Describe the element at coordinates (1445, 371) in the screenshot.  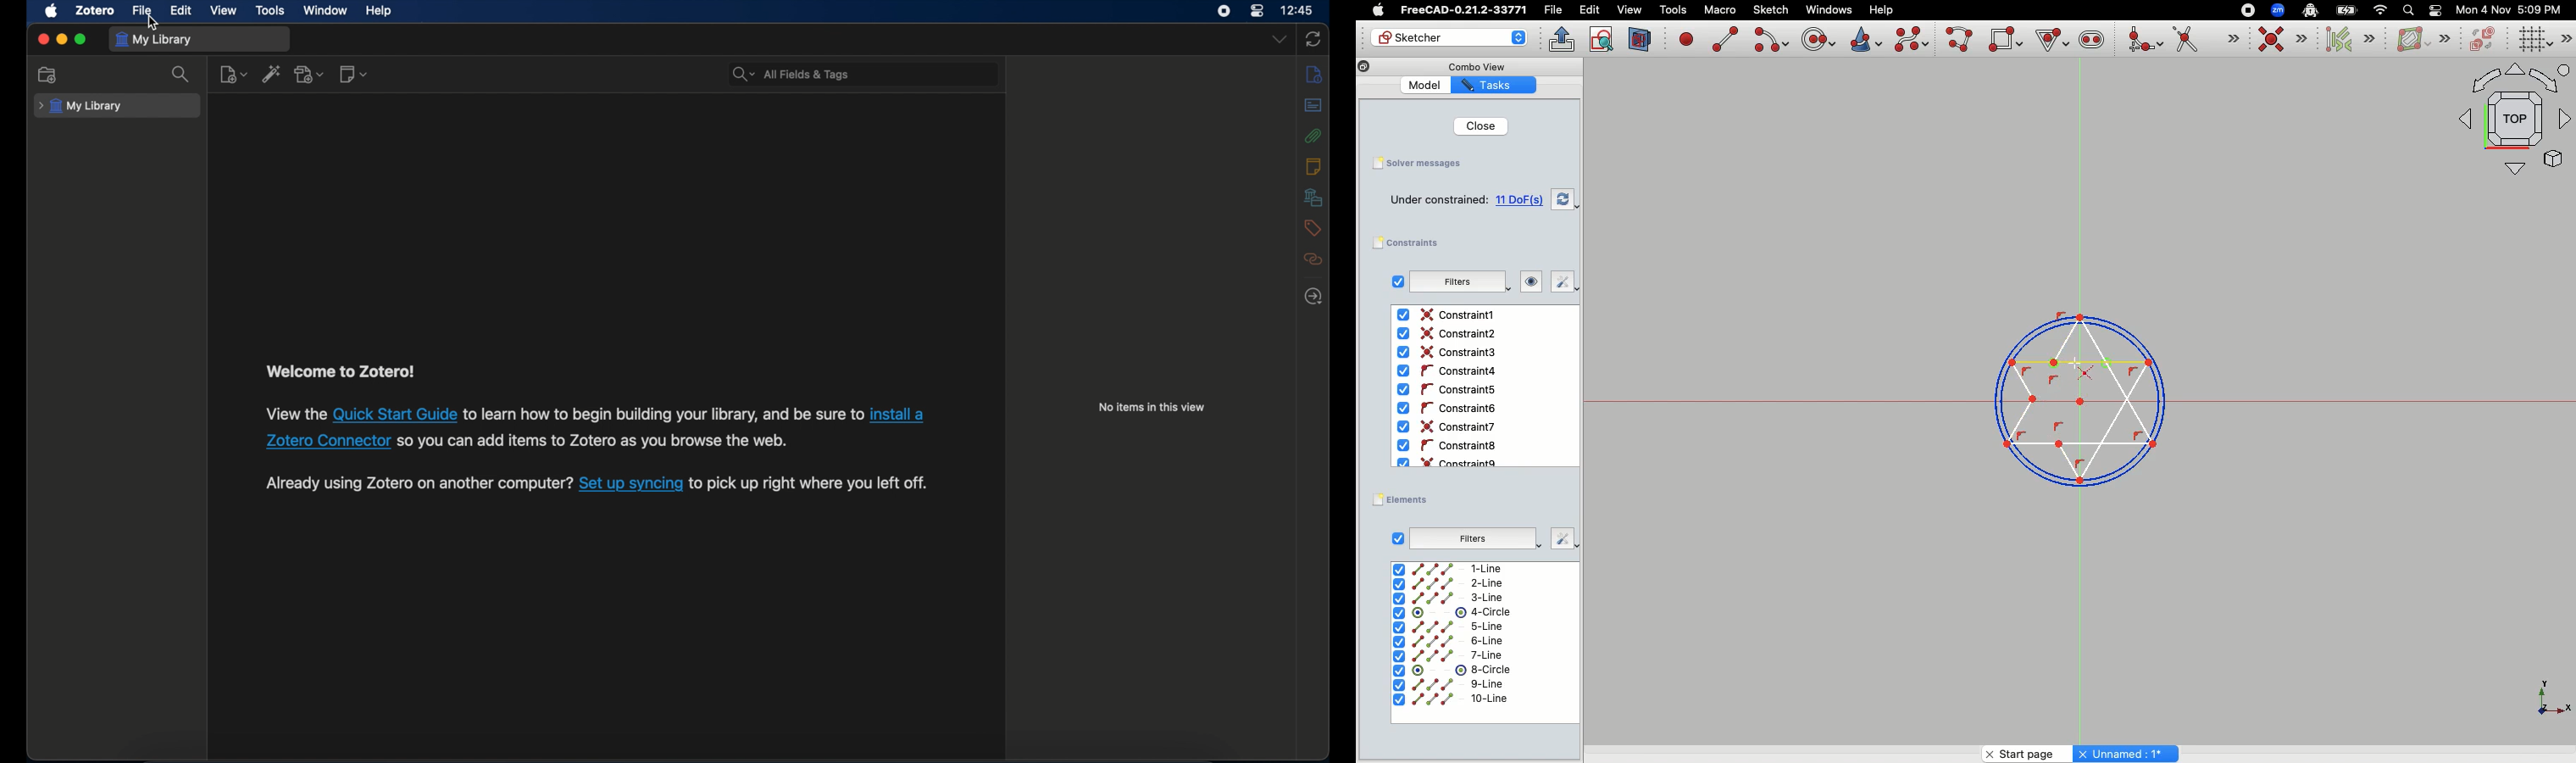
I see `Constraint4` at that location.